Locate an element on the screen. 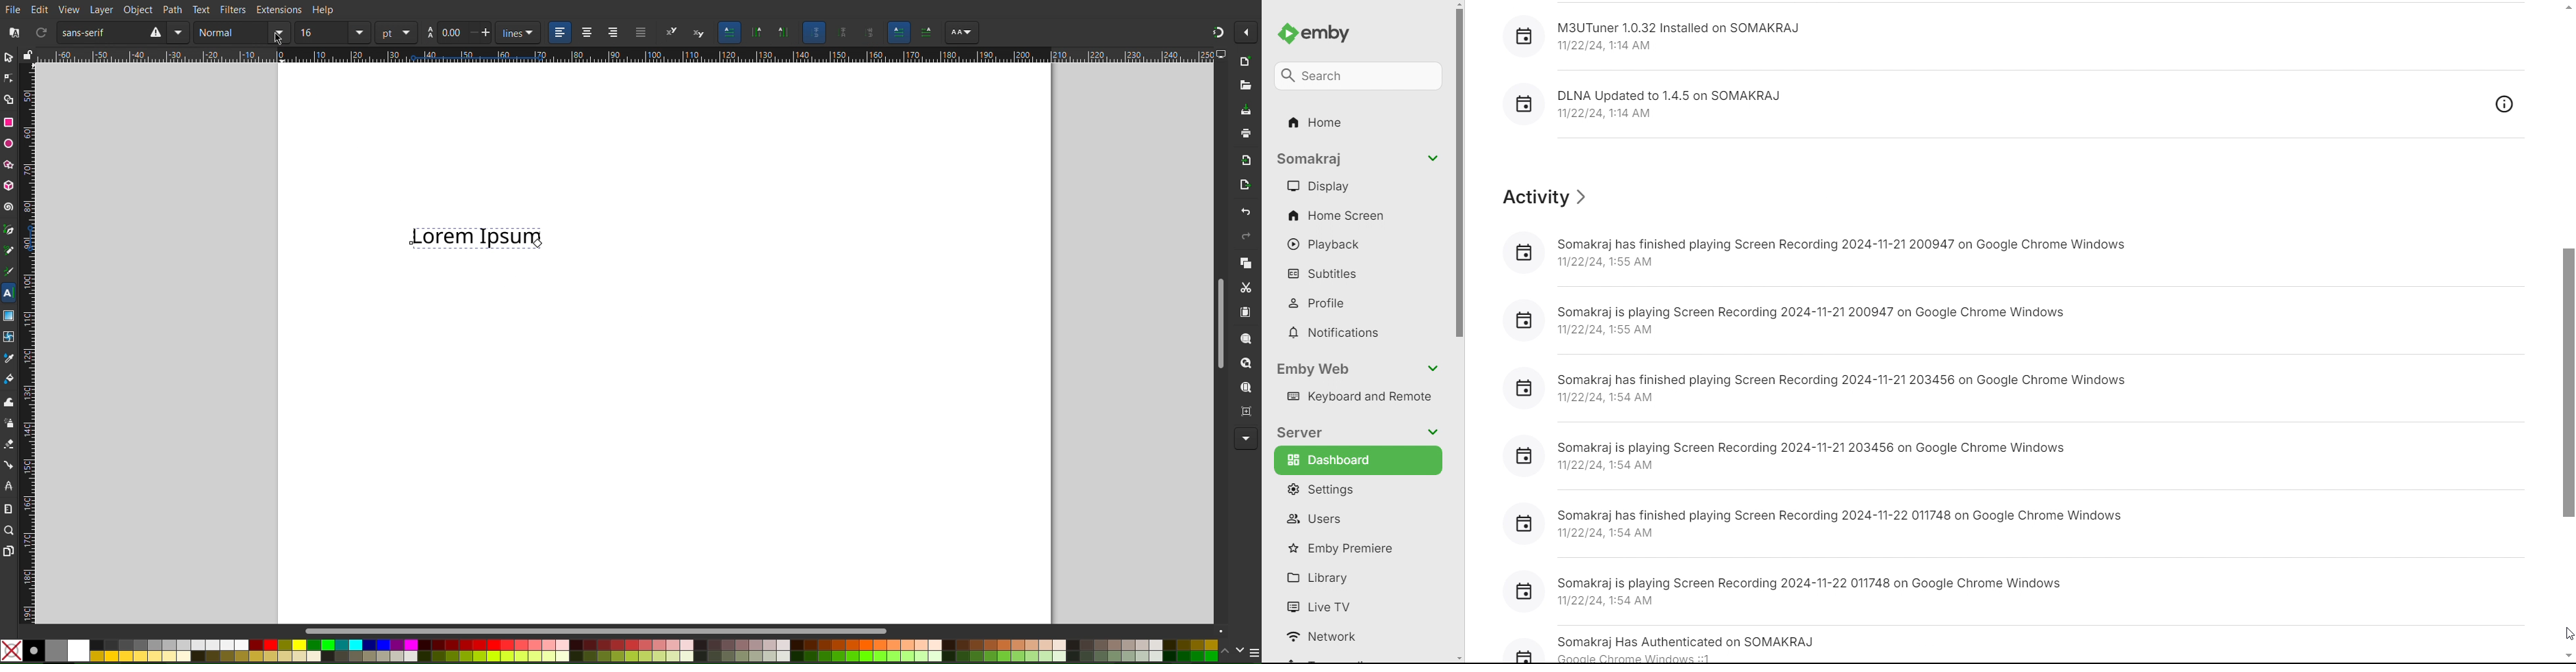 This screenshot has width=2576, height=672. Vertical Ruler is located at coordinates (26, 341).